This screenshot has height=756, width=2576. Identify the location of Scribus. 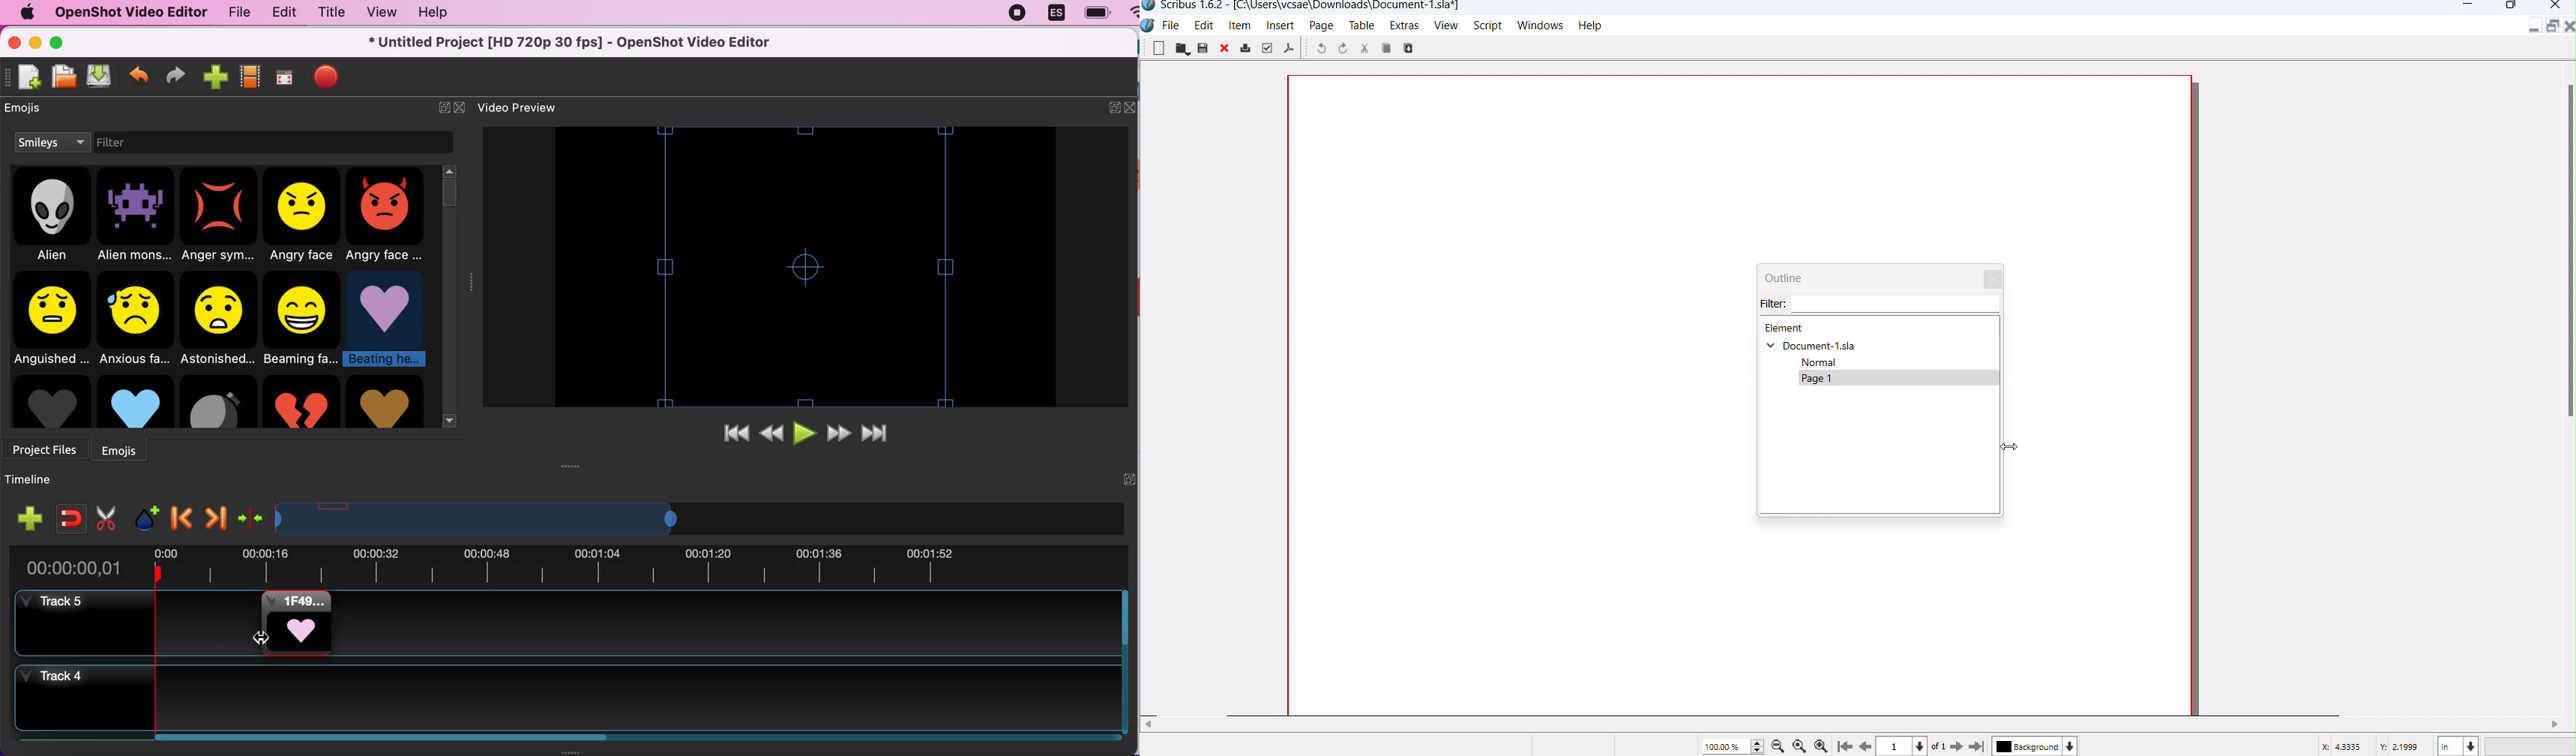
(1300, 8).